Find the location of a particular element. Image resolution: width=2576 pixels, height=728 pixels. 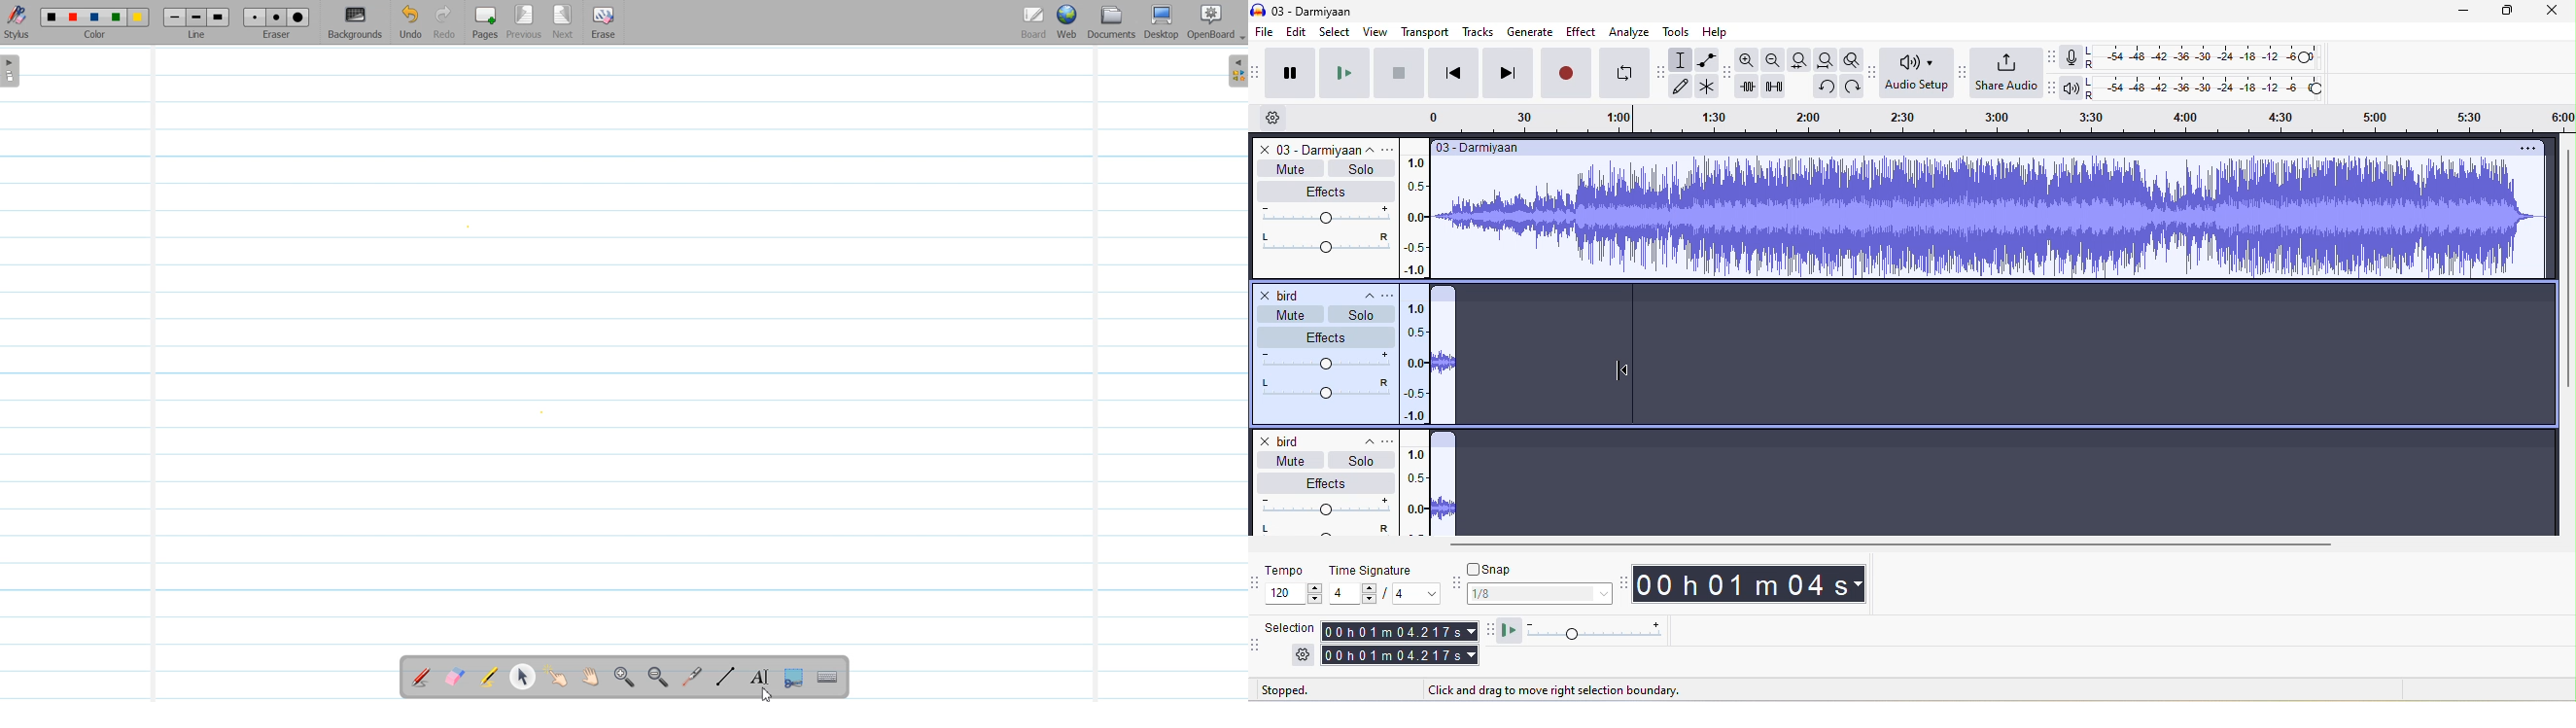

Pages is located at coordinates (484, 22).